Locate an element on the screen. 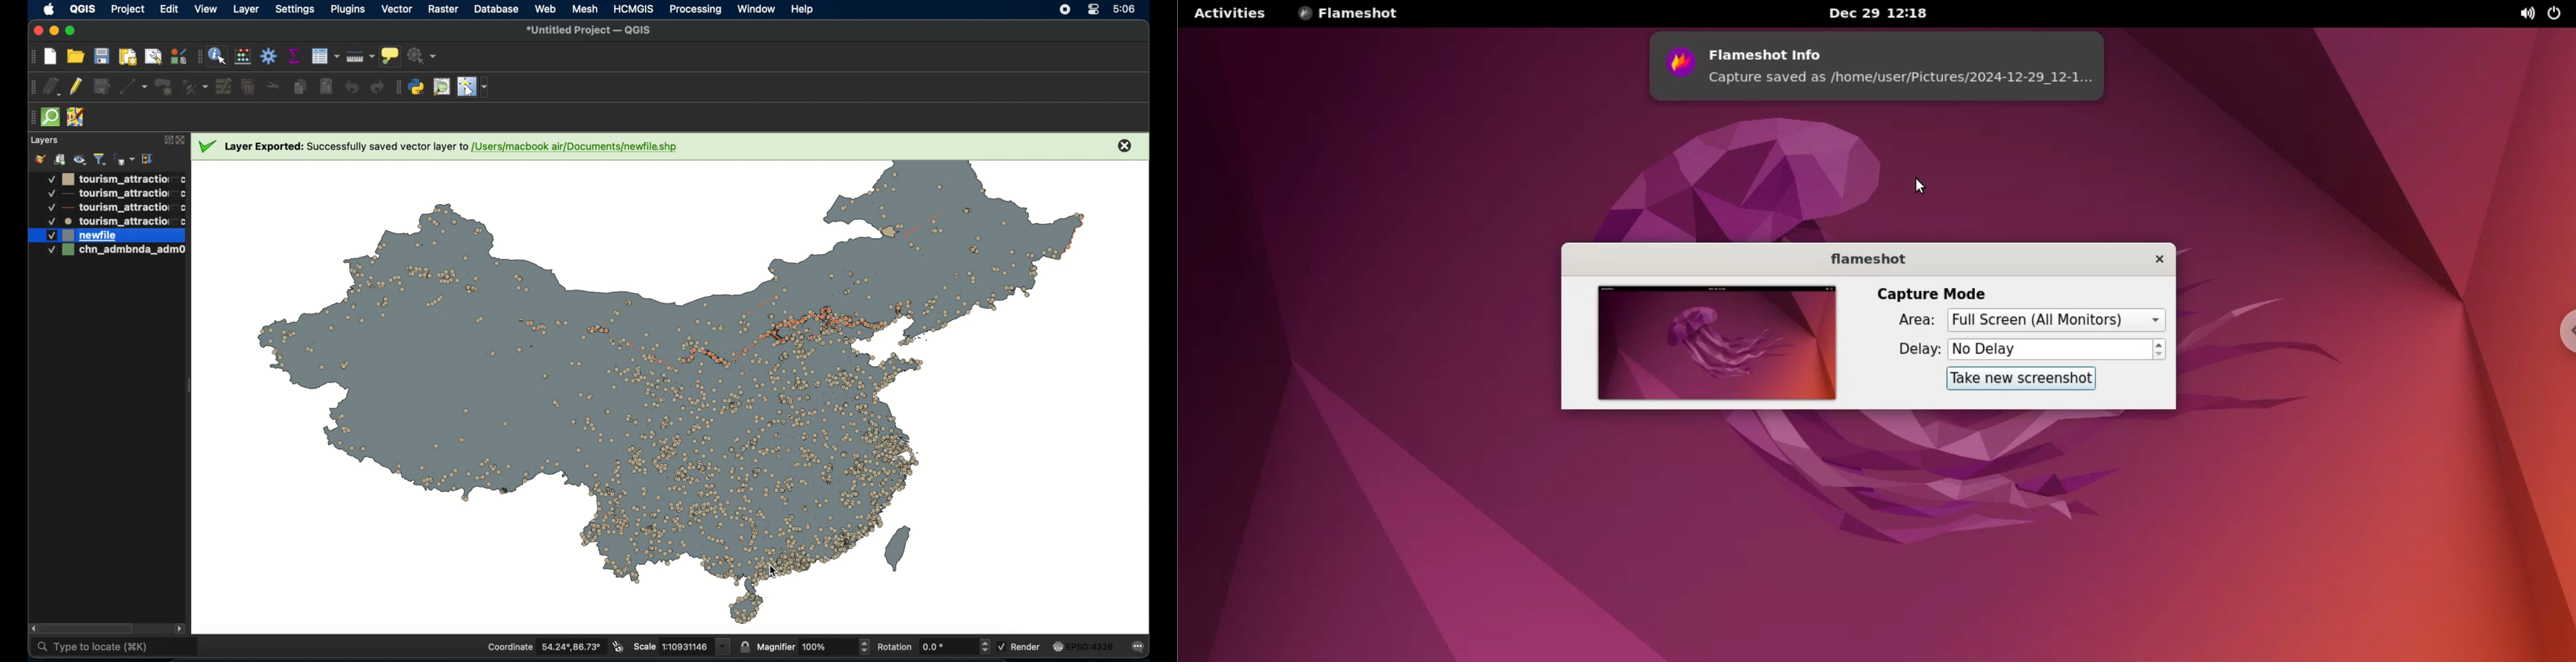 The height and width of the screenshot is (672, 2576). close is located at coordinates (182, 140).